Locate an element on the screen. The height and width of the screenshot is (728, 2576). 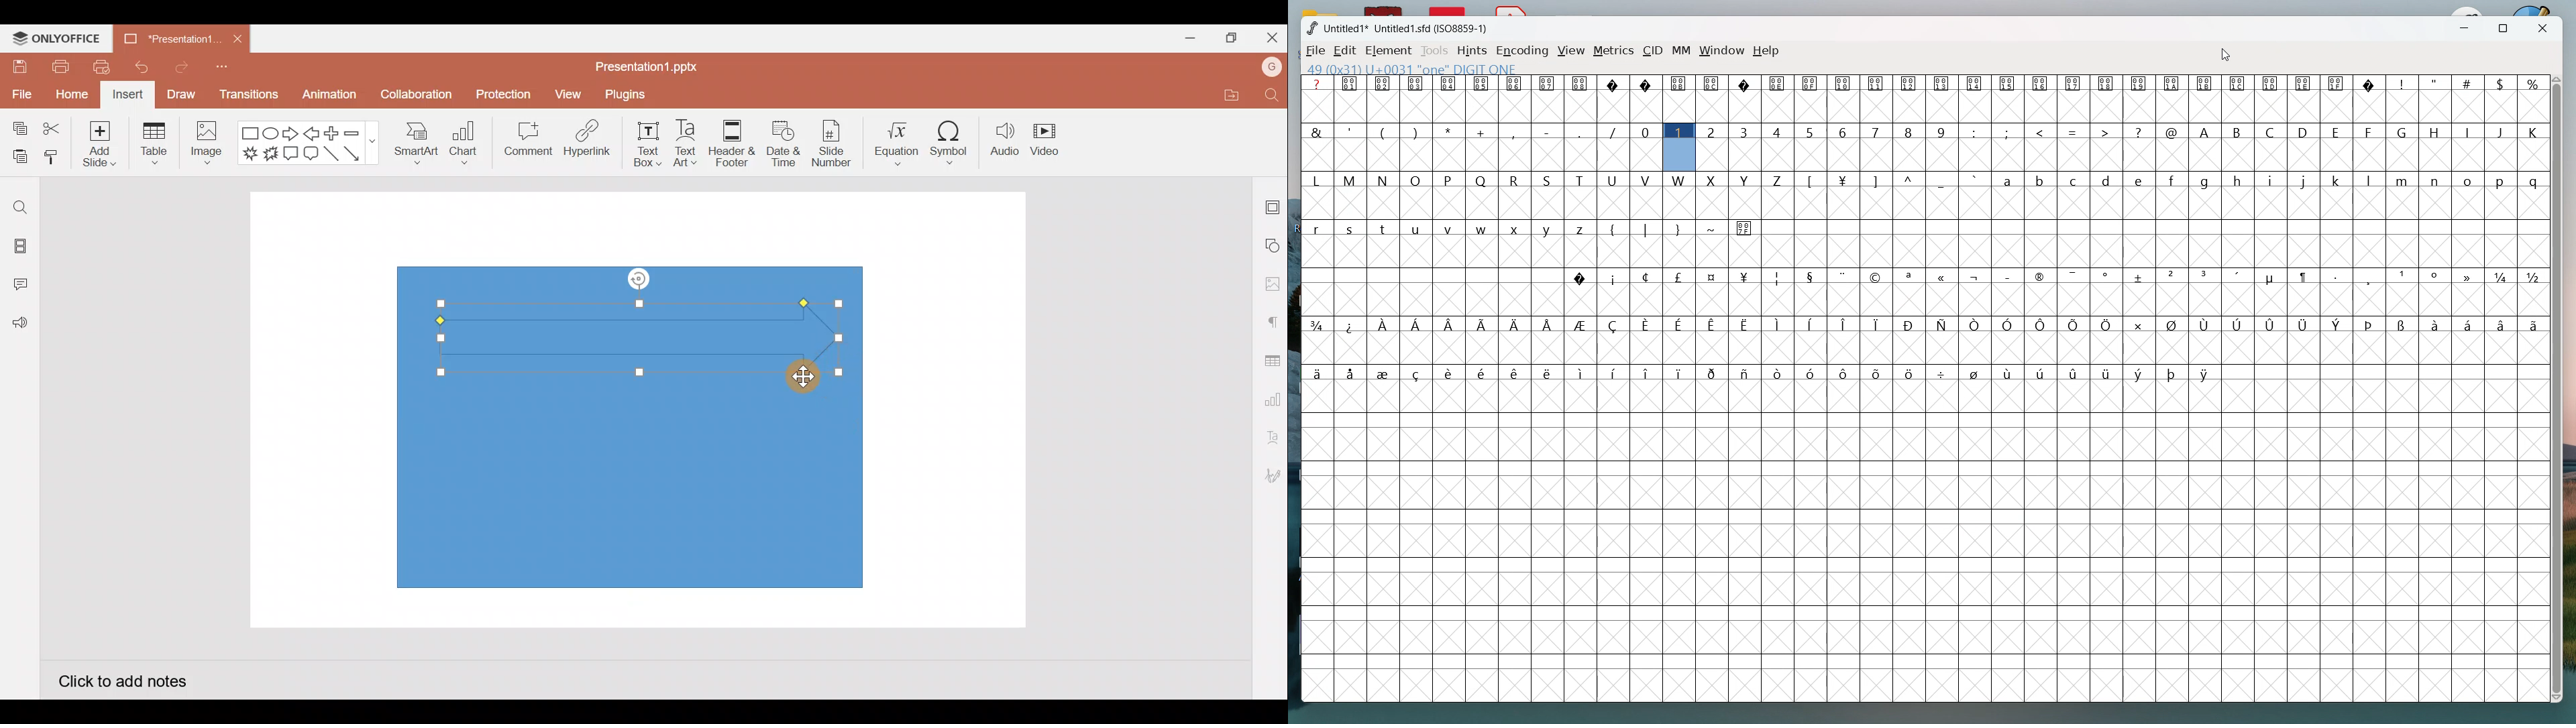
Protection is located at coordinates (500, 95).